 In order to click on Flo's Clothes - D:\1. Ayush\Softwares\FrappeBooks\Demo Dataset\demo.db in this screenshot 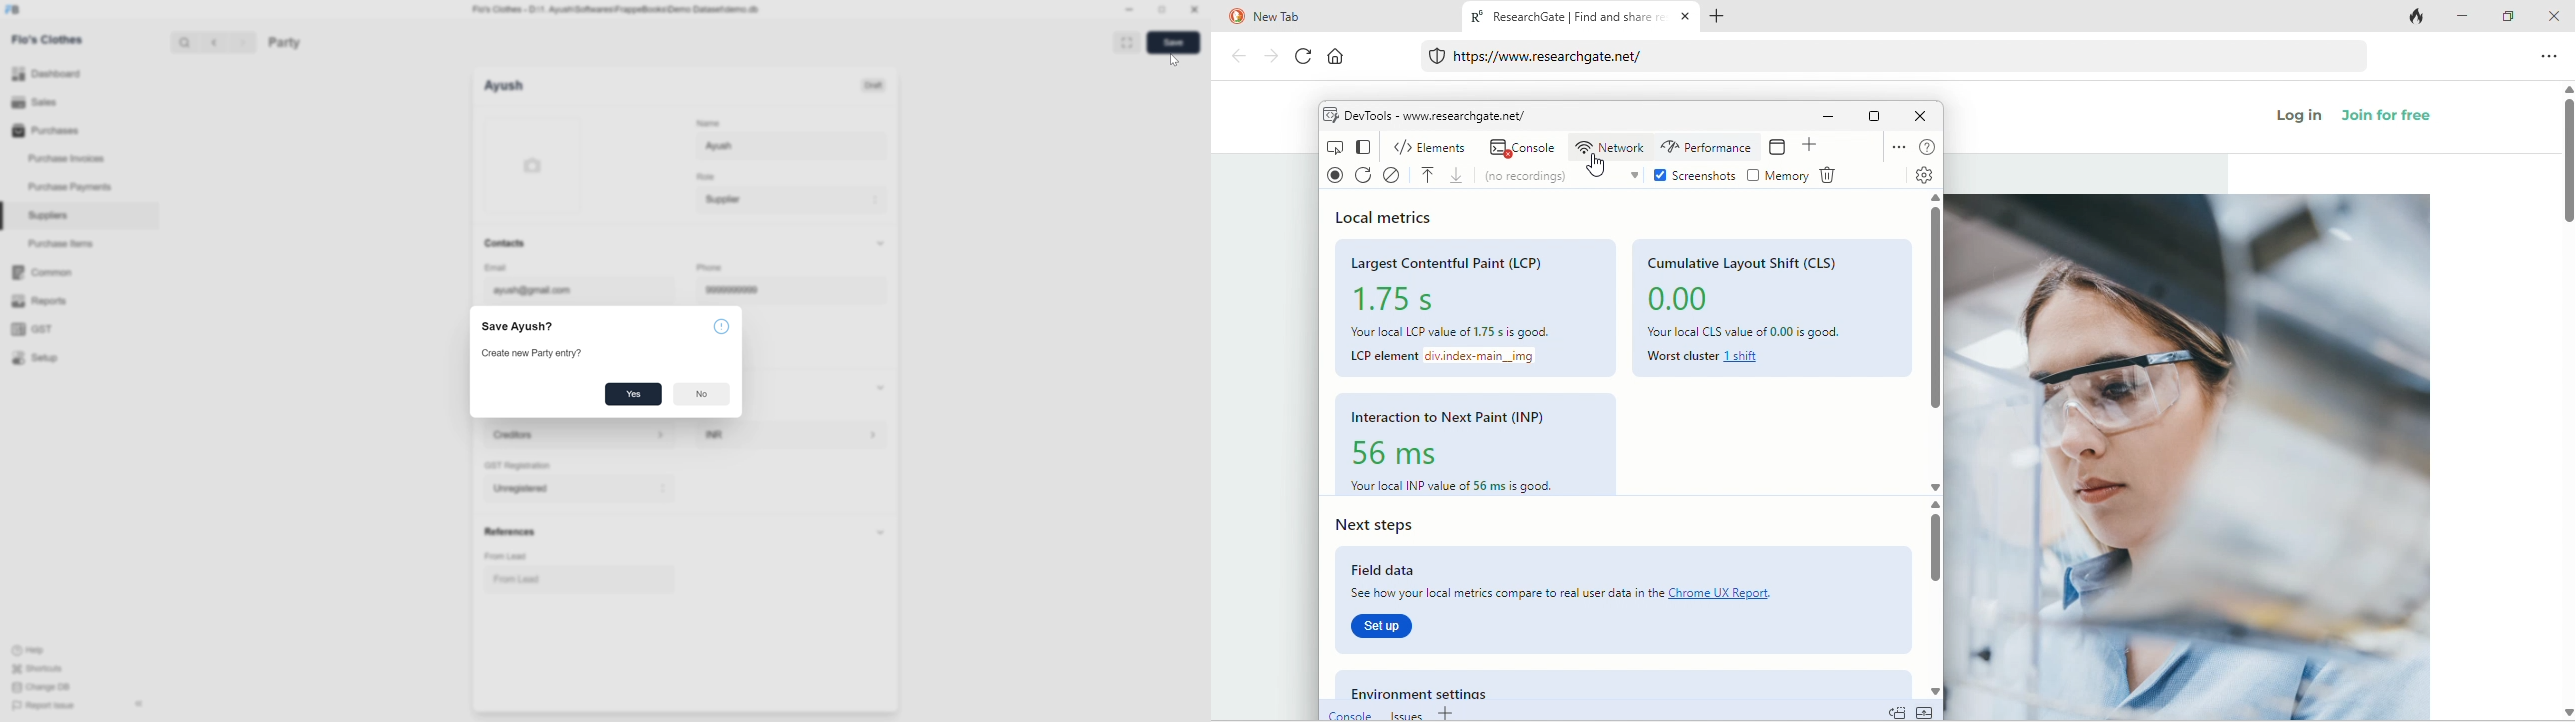, I will do `click(616, 9)`.